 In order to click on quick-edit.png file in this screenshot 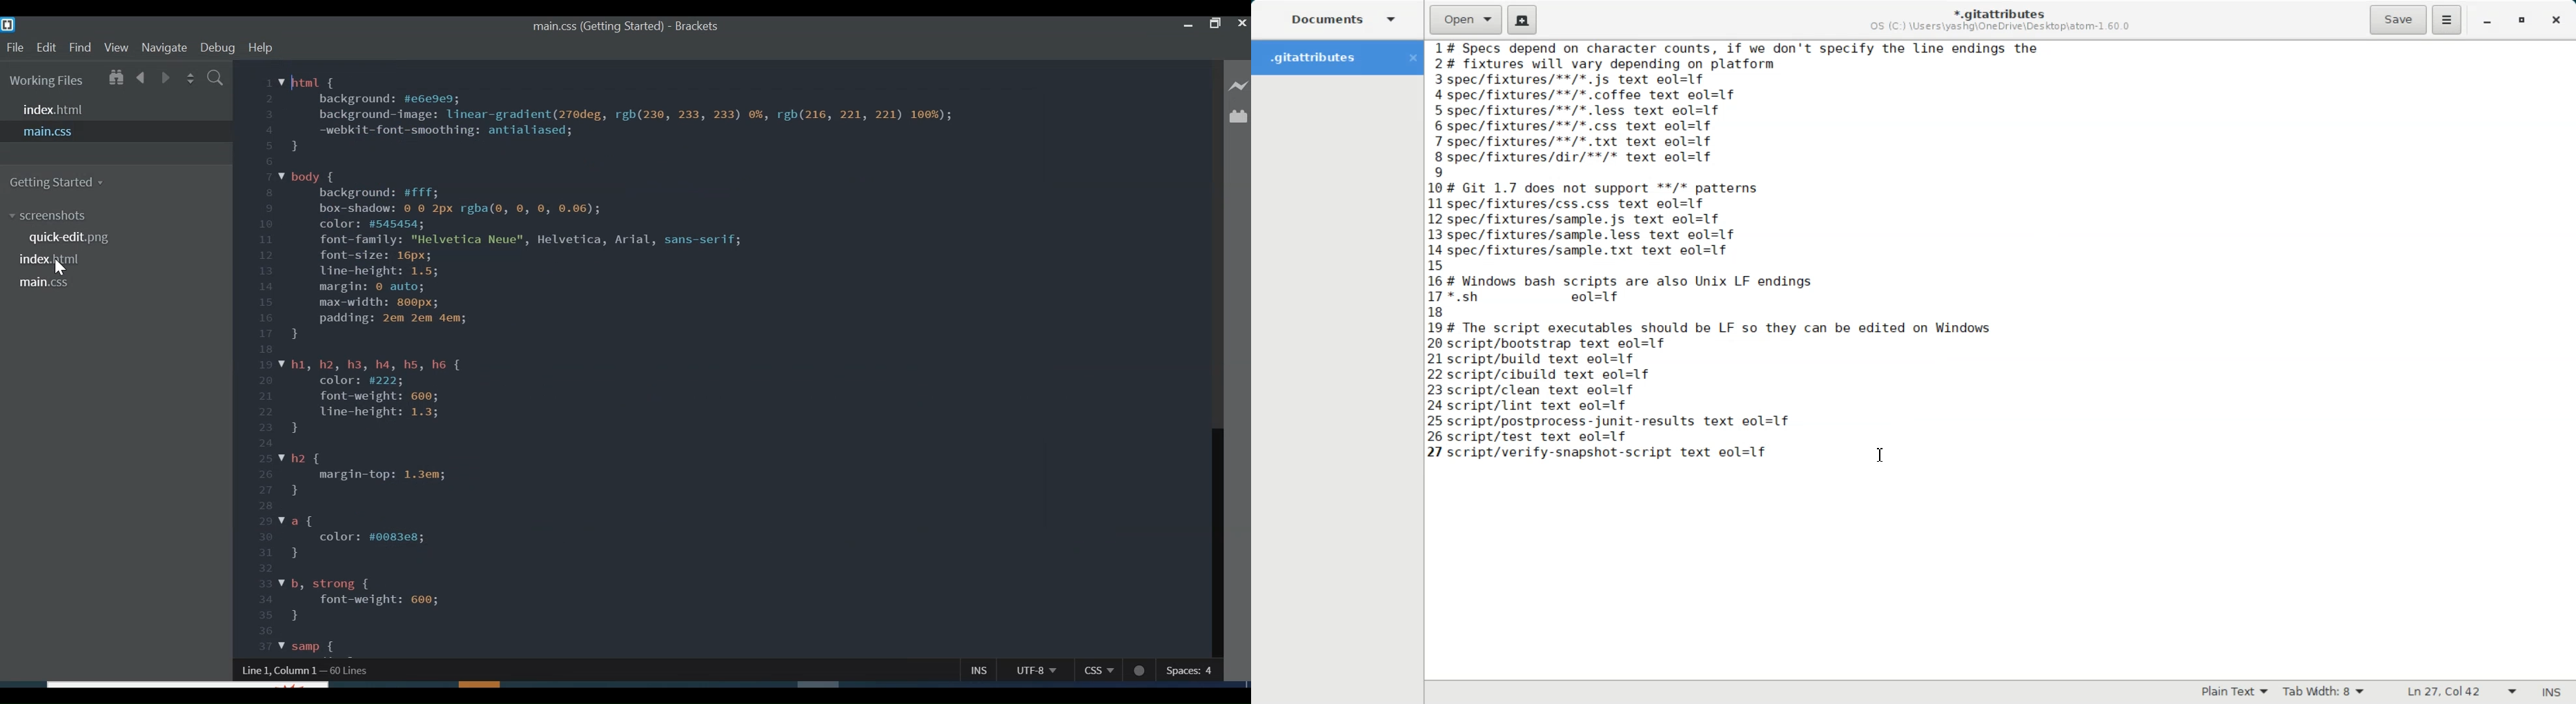, I will do `click(72, 237)`.